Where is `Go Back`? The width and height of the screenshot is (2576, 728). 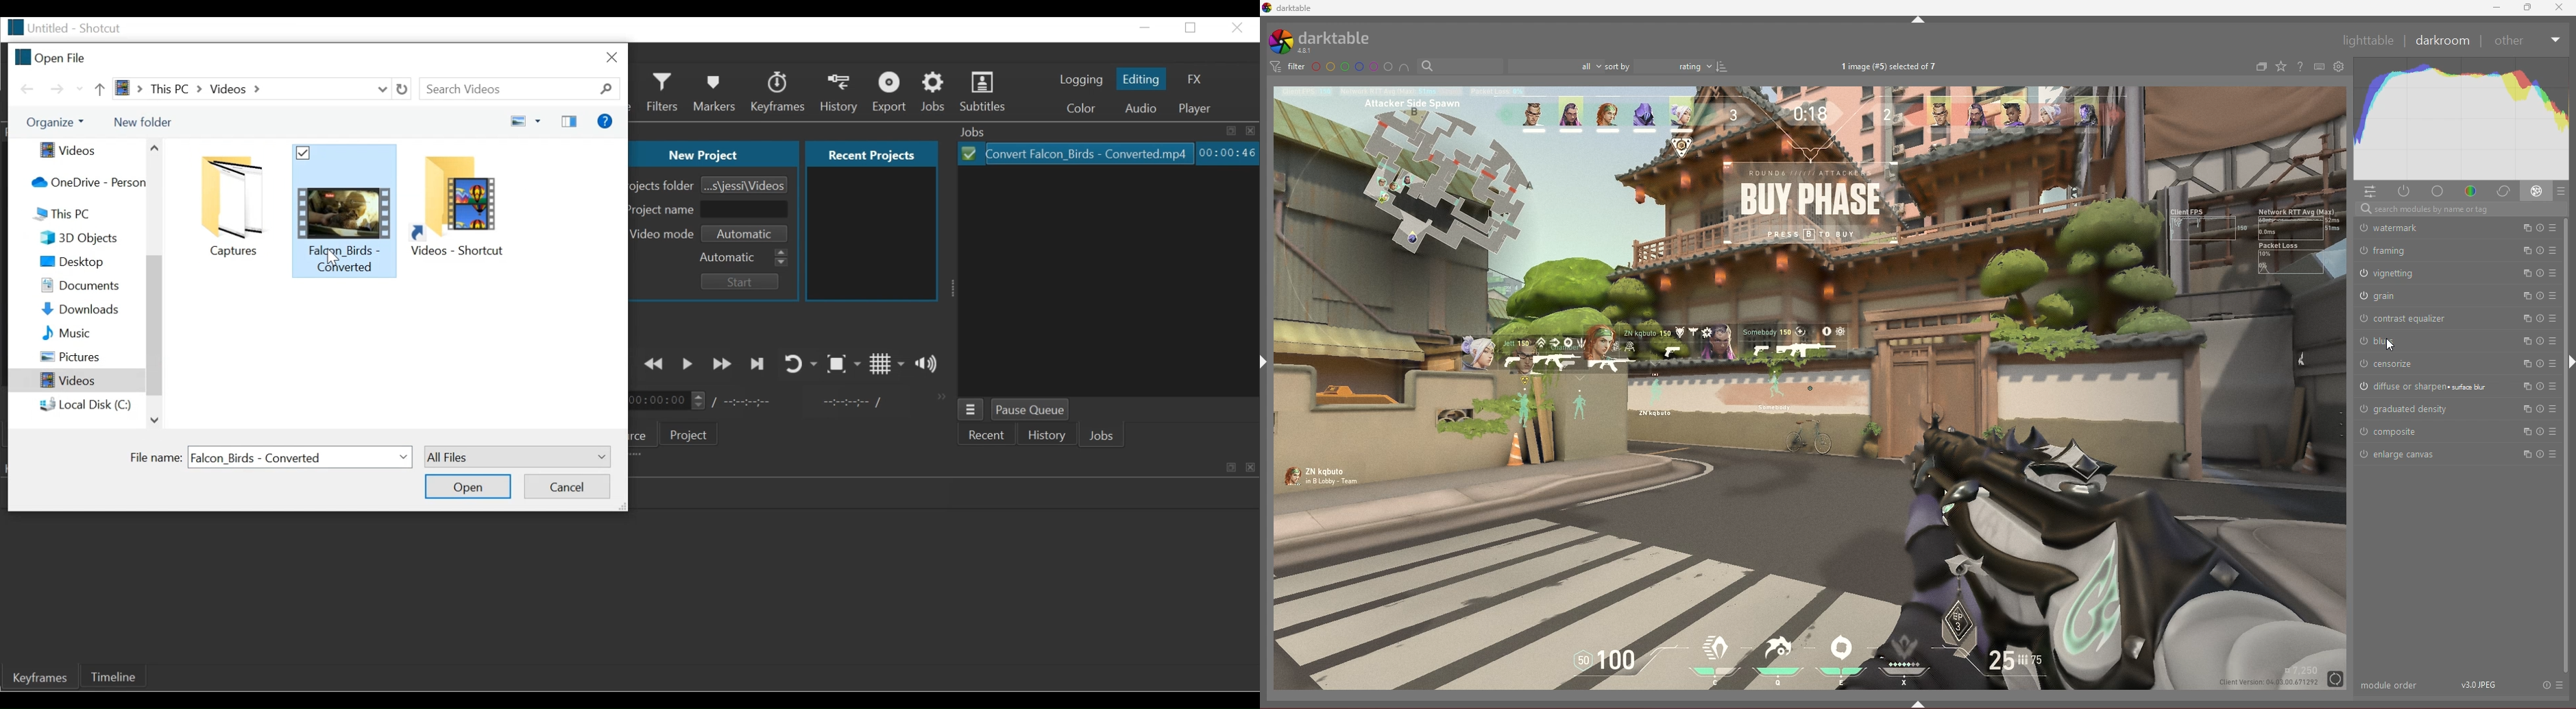 Go Back is located at coordinates (30, 89).